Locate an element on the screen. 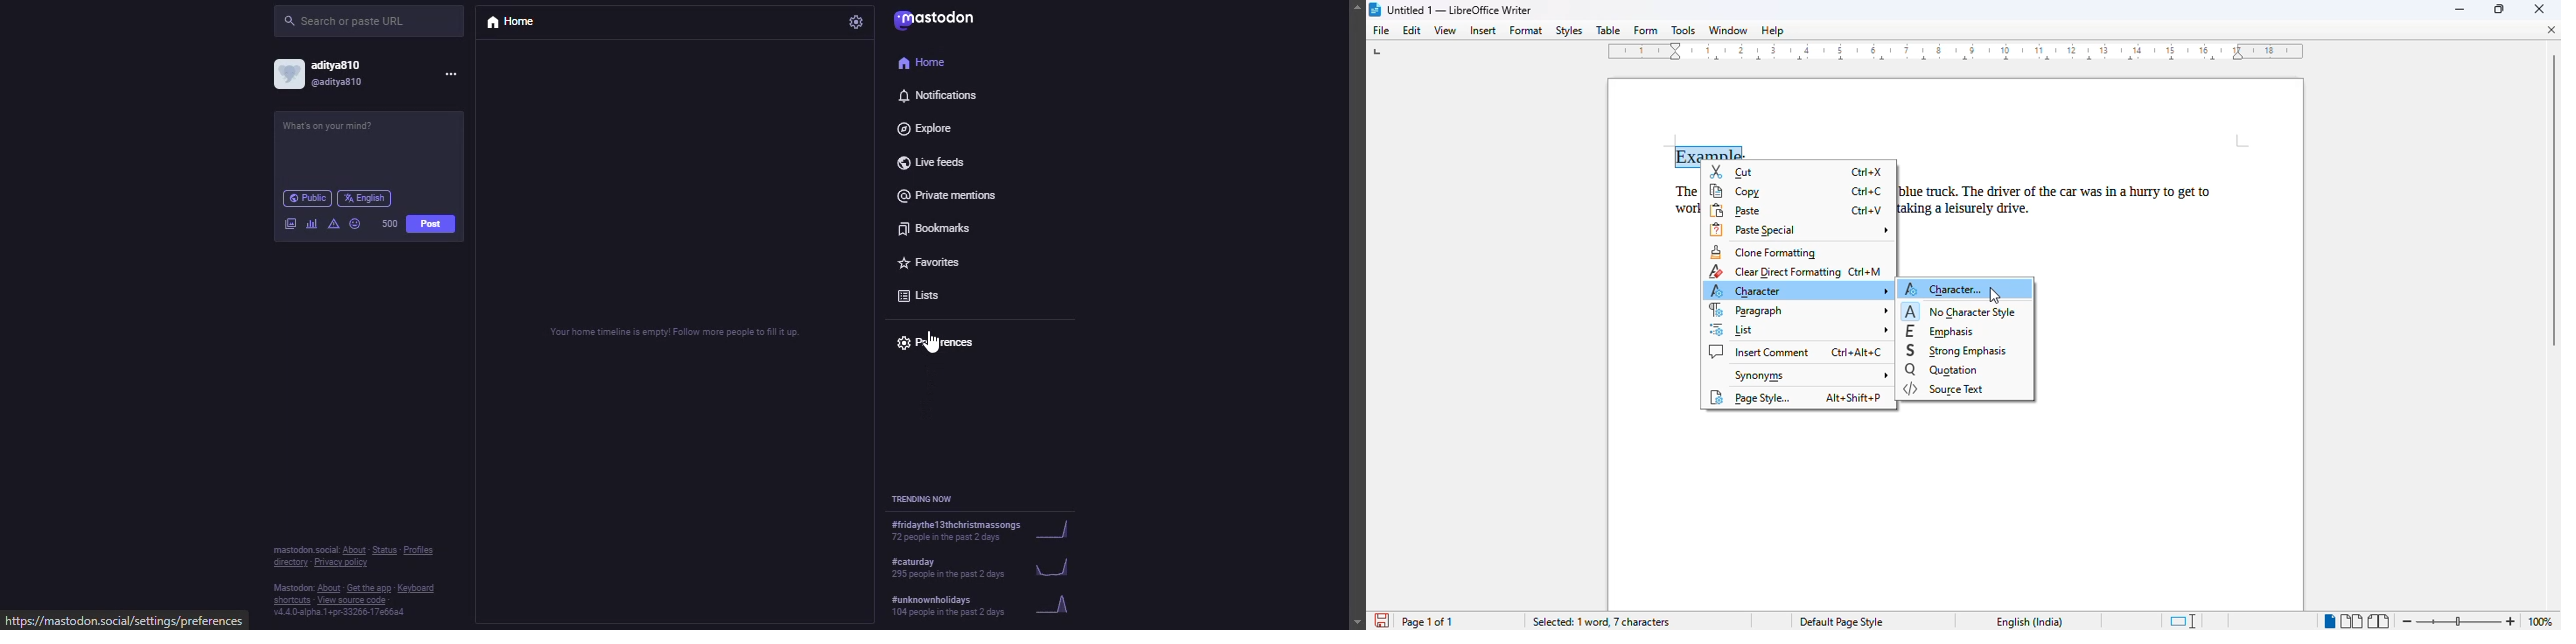 Image resolution: width=2576 pixels, height=644 pixels. form is located at coordinates (1646, 31).